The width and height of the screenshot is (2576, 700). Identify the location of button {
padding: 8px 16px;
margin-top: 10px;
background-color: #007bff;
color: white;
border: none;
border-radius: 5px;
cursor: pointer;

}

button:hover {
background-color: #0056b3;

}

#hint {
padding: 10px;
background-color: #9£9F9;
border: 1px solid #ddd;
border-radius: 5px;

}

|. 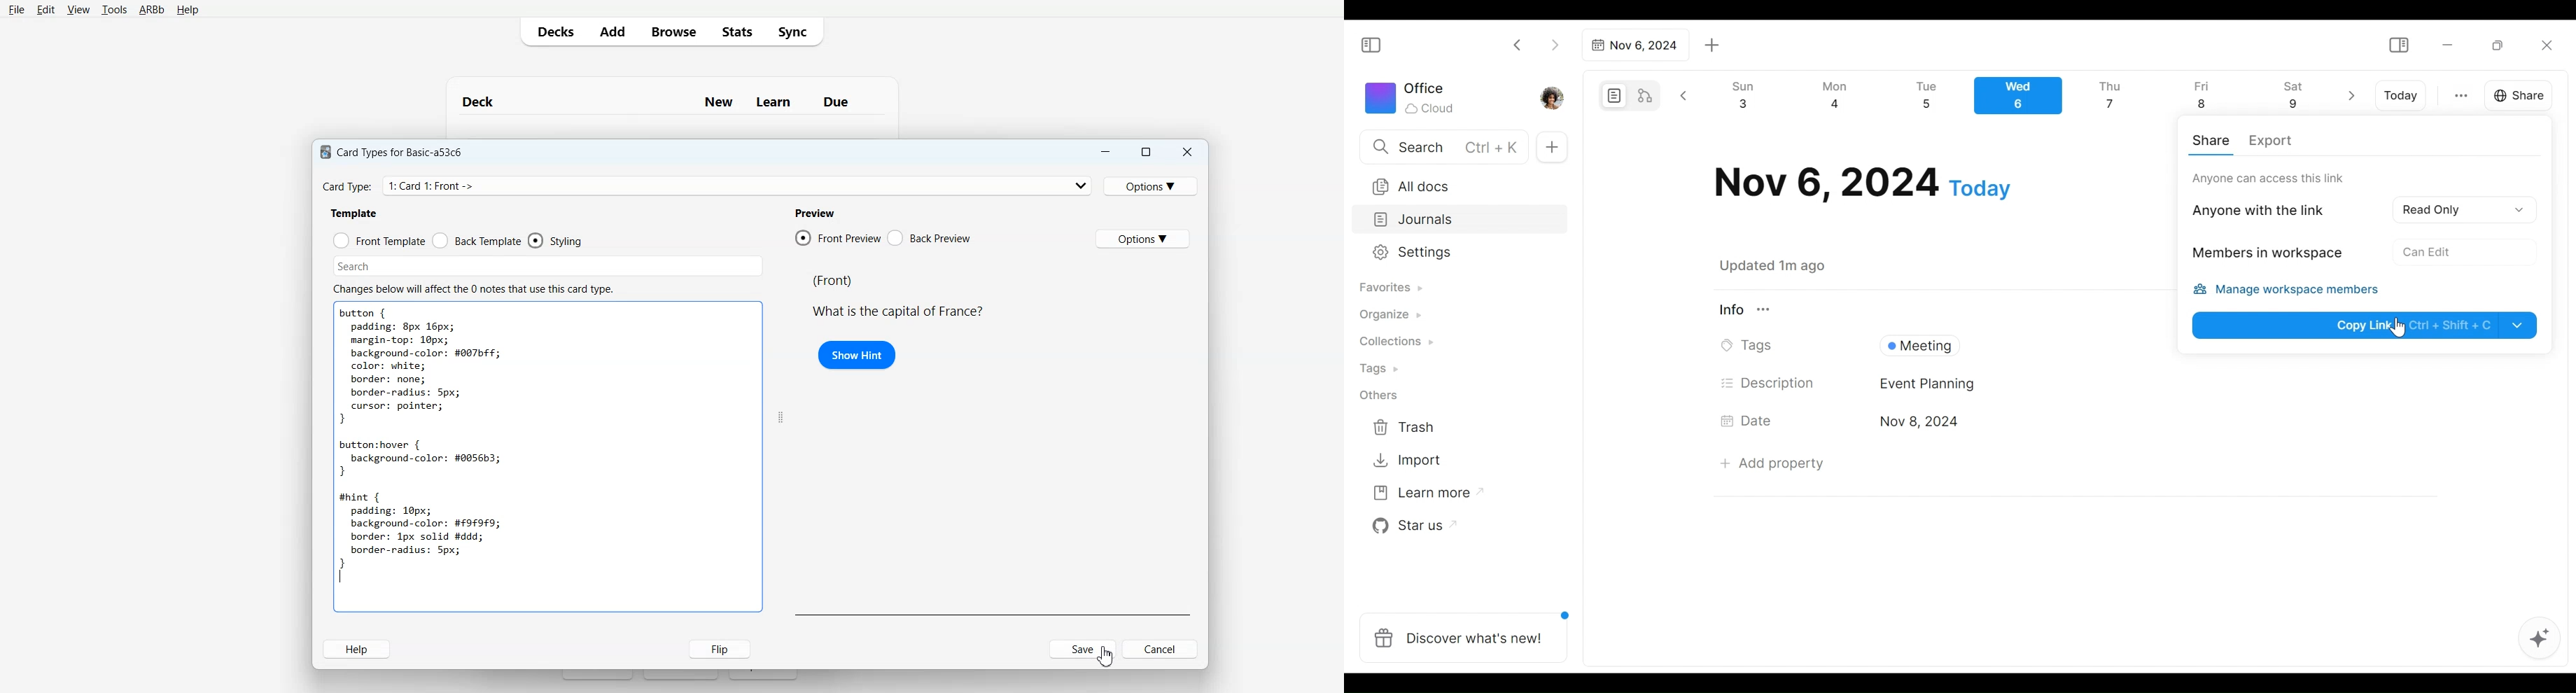
(427, 452).